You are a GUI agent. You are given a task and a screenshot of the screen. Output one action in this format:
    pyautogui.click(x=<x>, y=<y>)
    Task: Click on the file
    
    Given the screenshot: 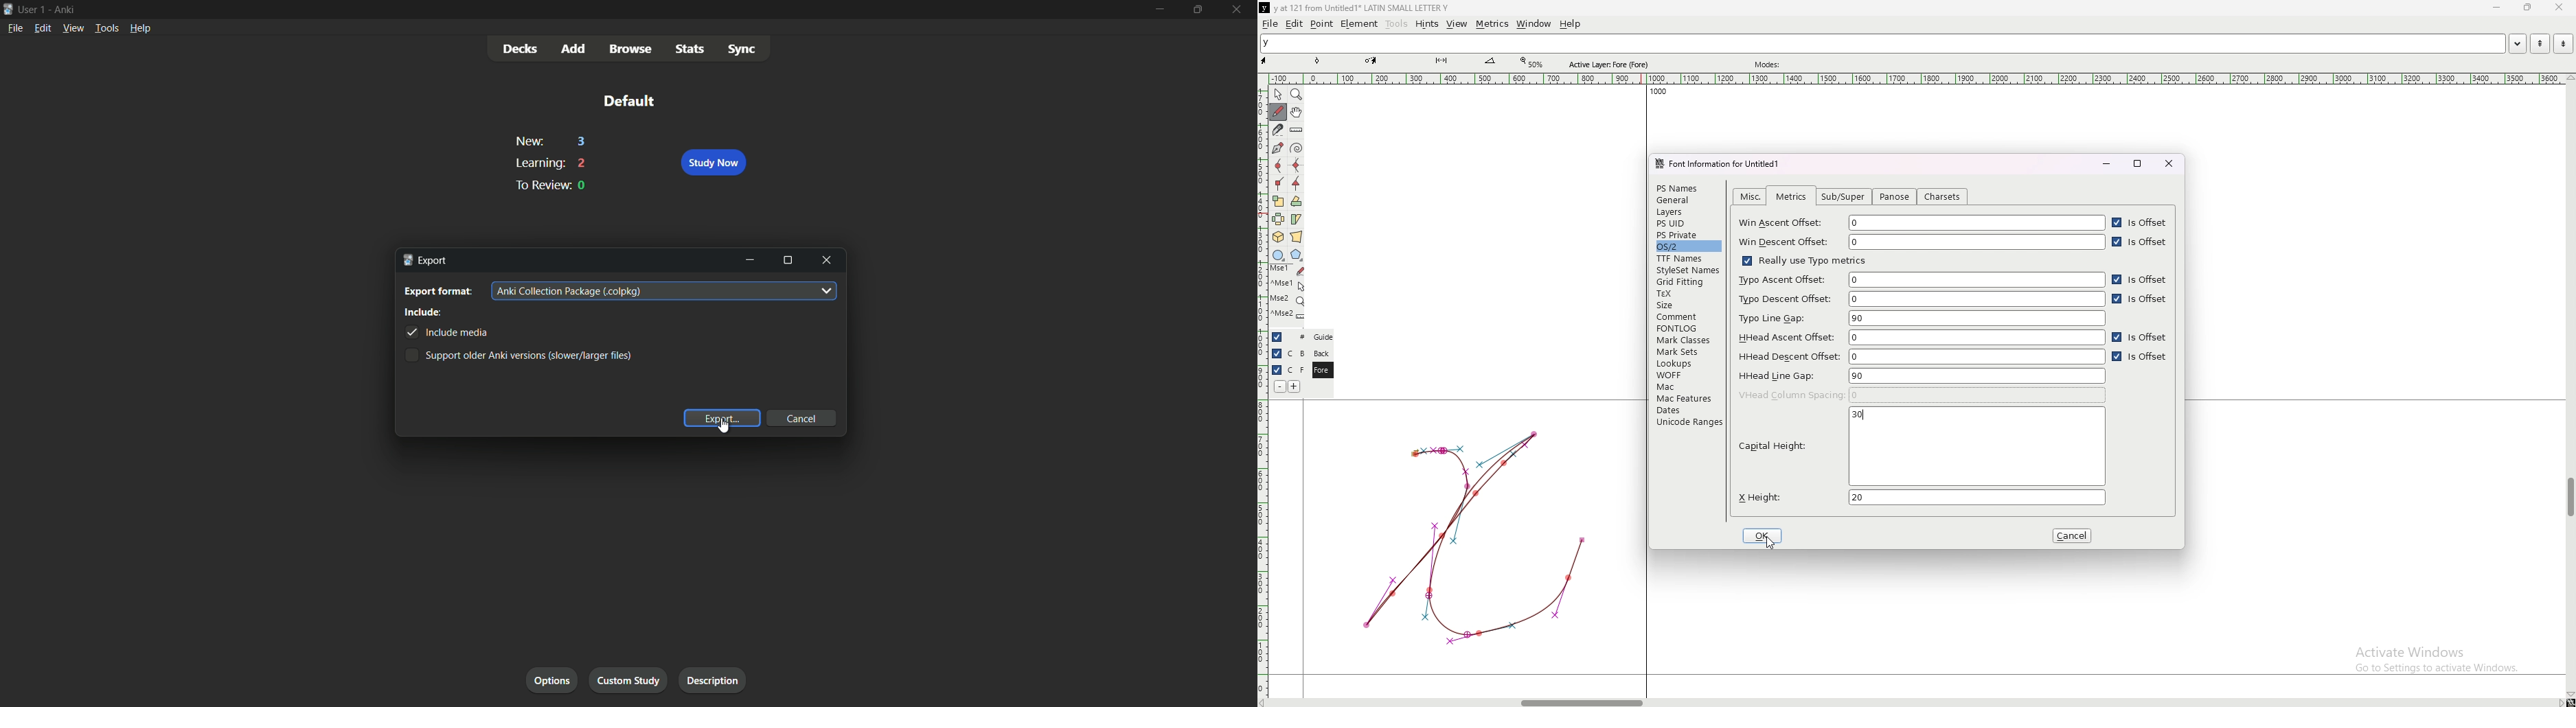 What is the action you would take?
    pyautogui.click(x=1270, y=23)
    